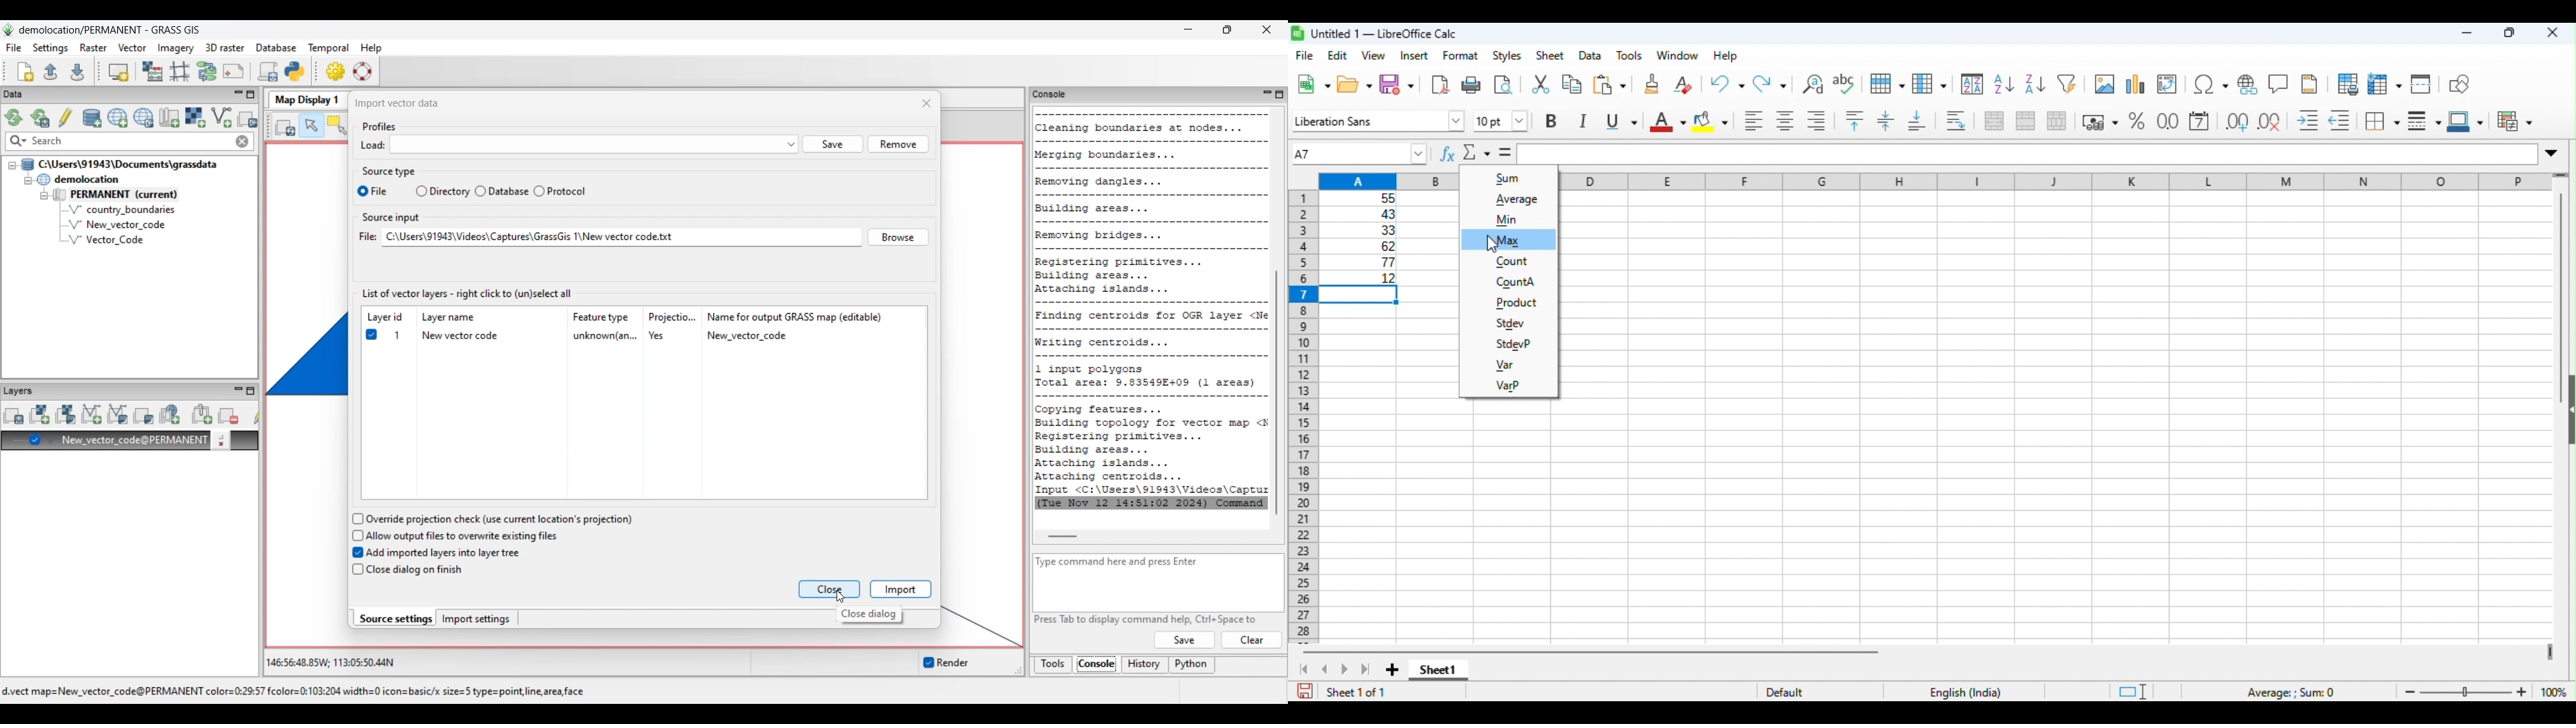 This screenshot has height=728, width=2576. I want to click on background color, so click(1711, 121).